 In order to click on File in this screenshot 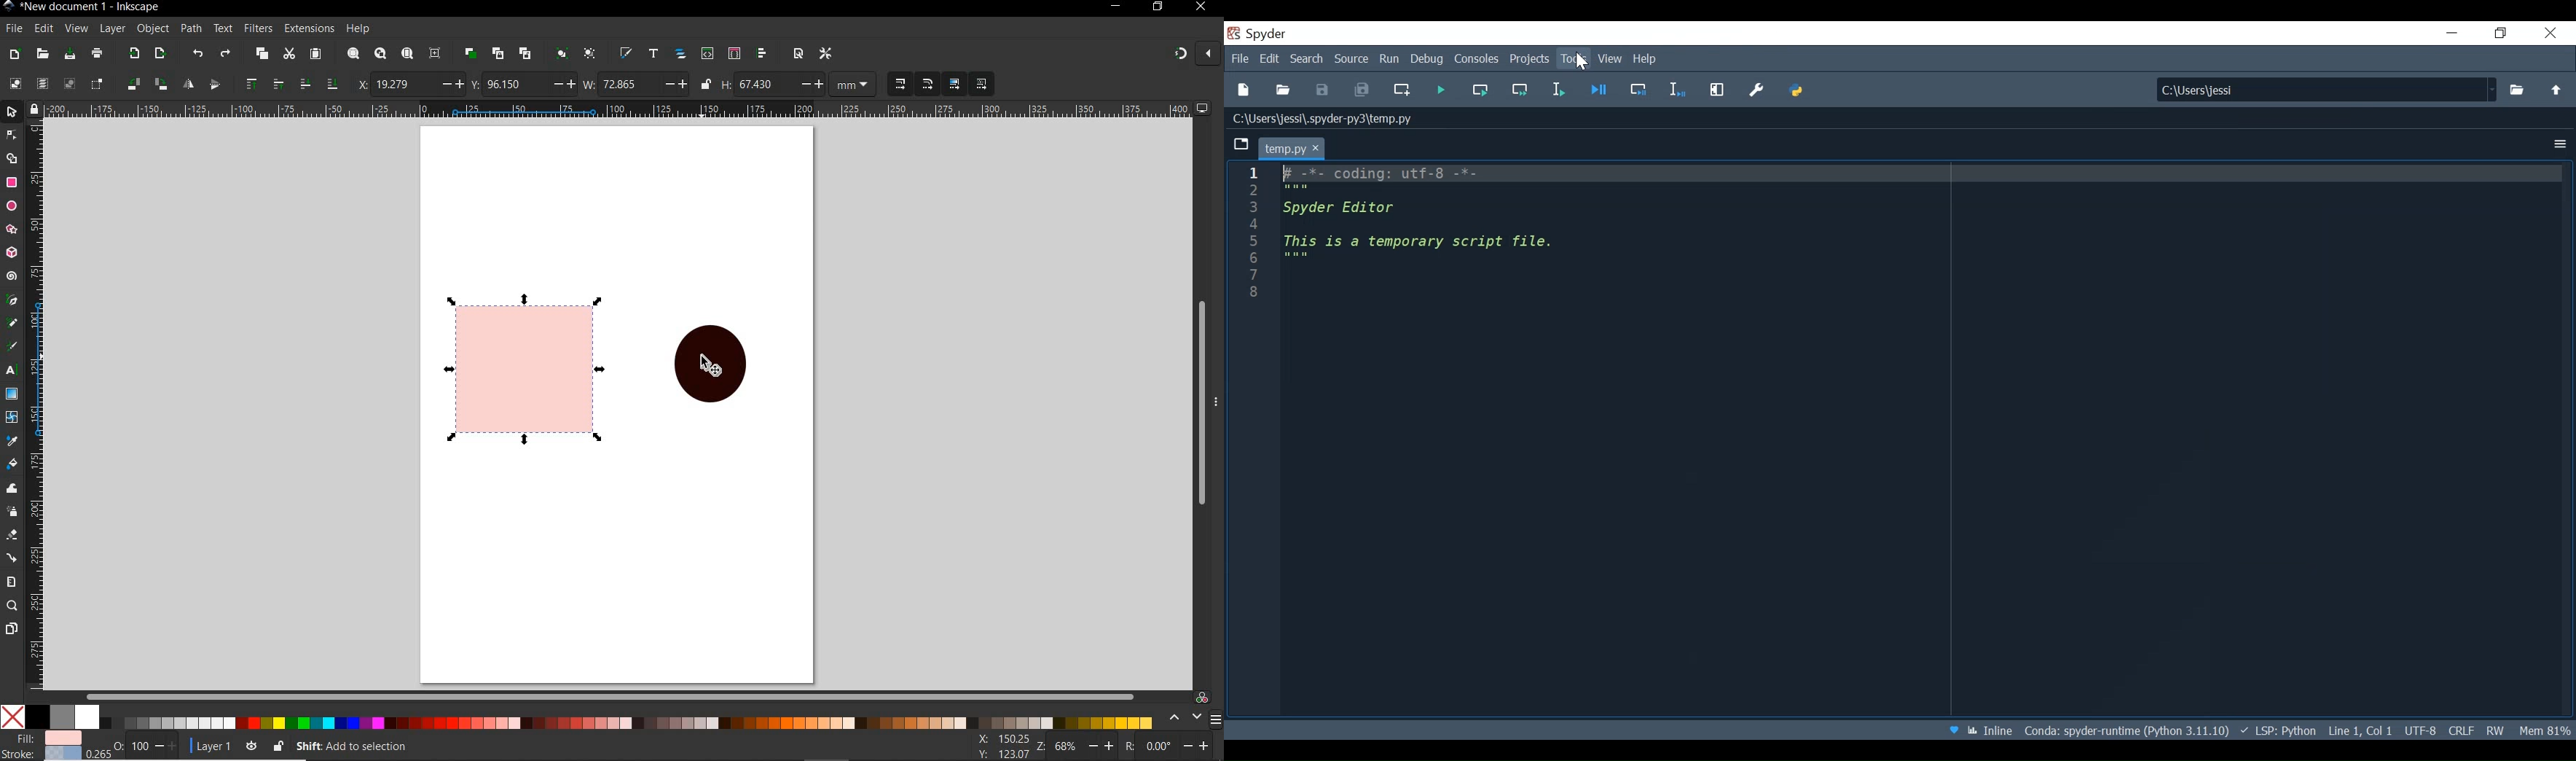, I will do `click(1241, 58)`.